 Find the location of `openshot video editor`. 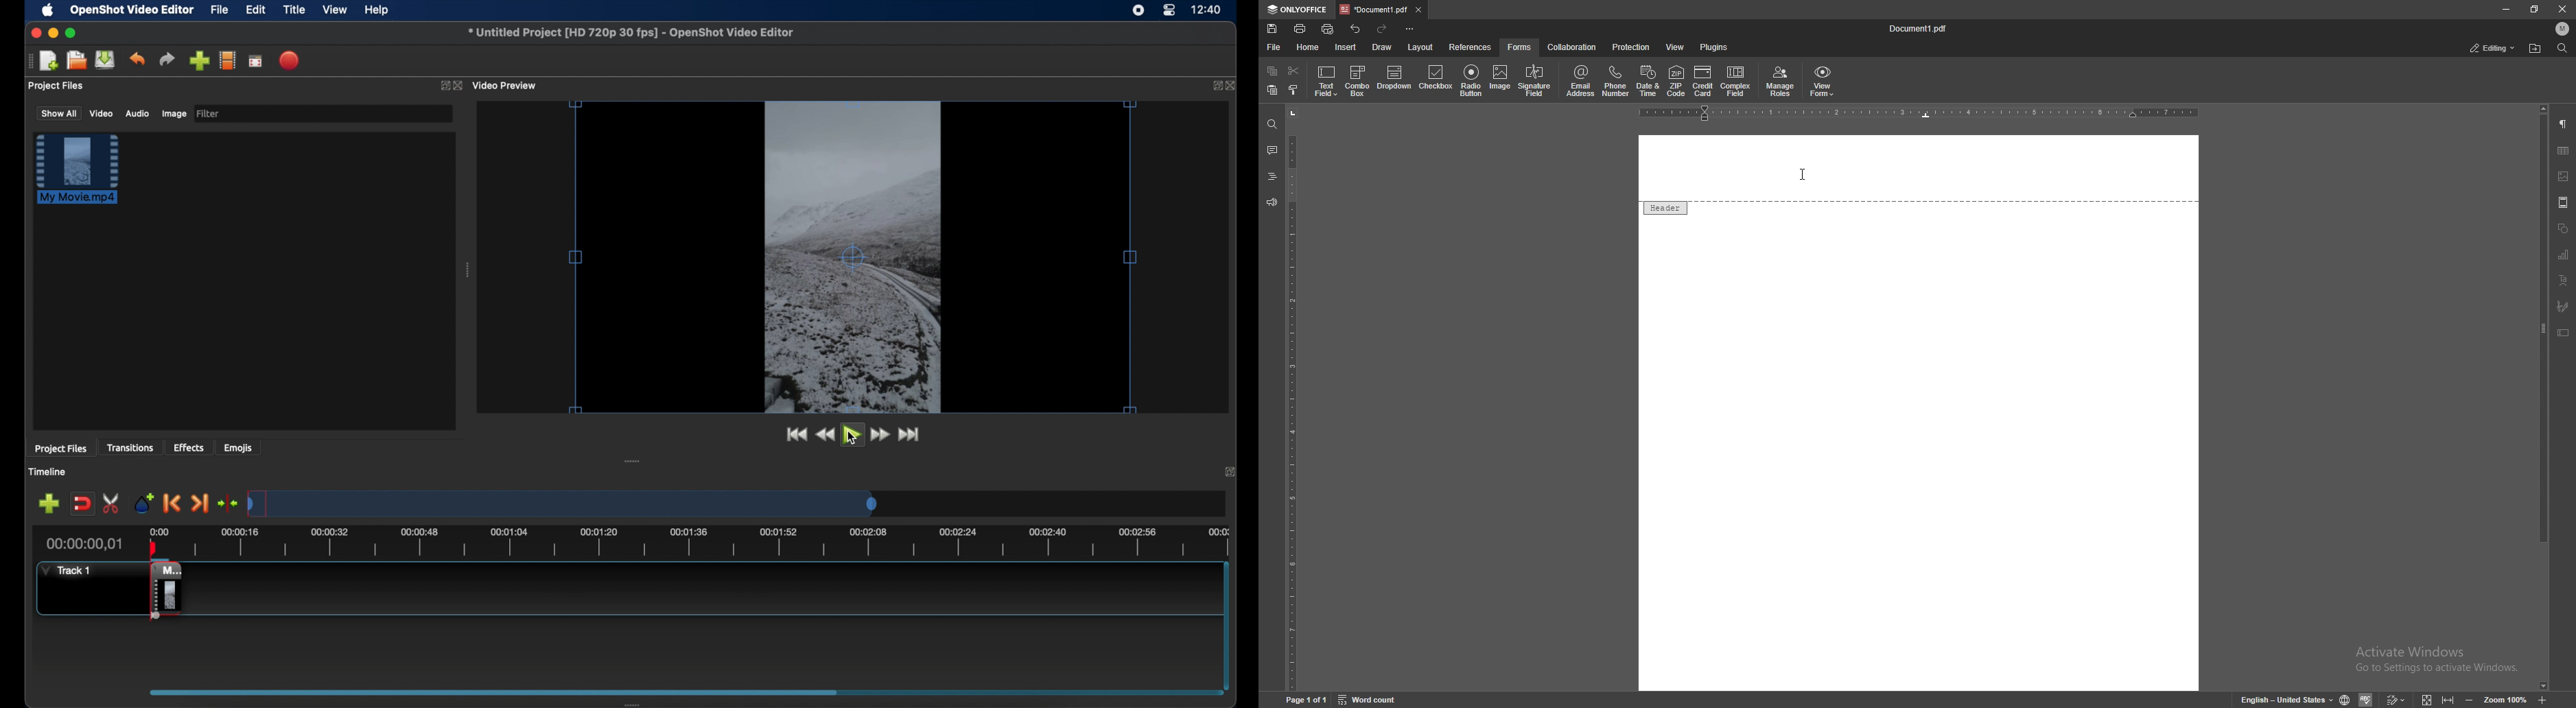

openshot video editor is located at coordinates (133, 10).